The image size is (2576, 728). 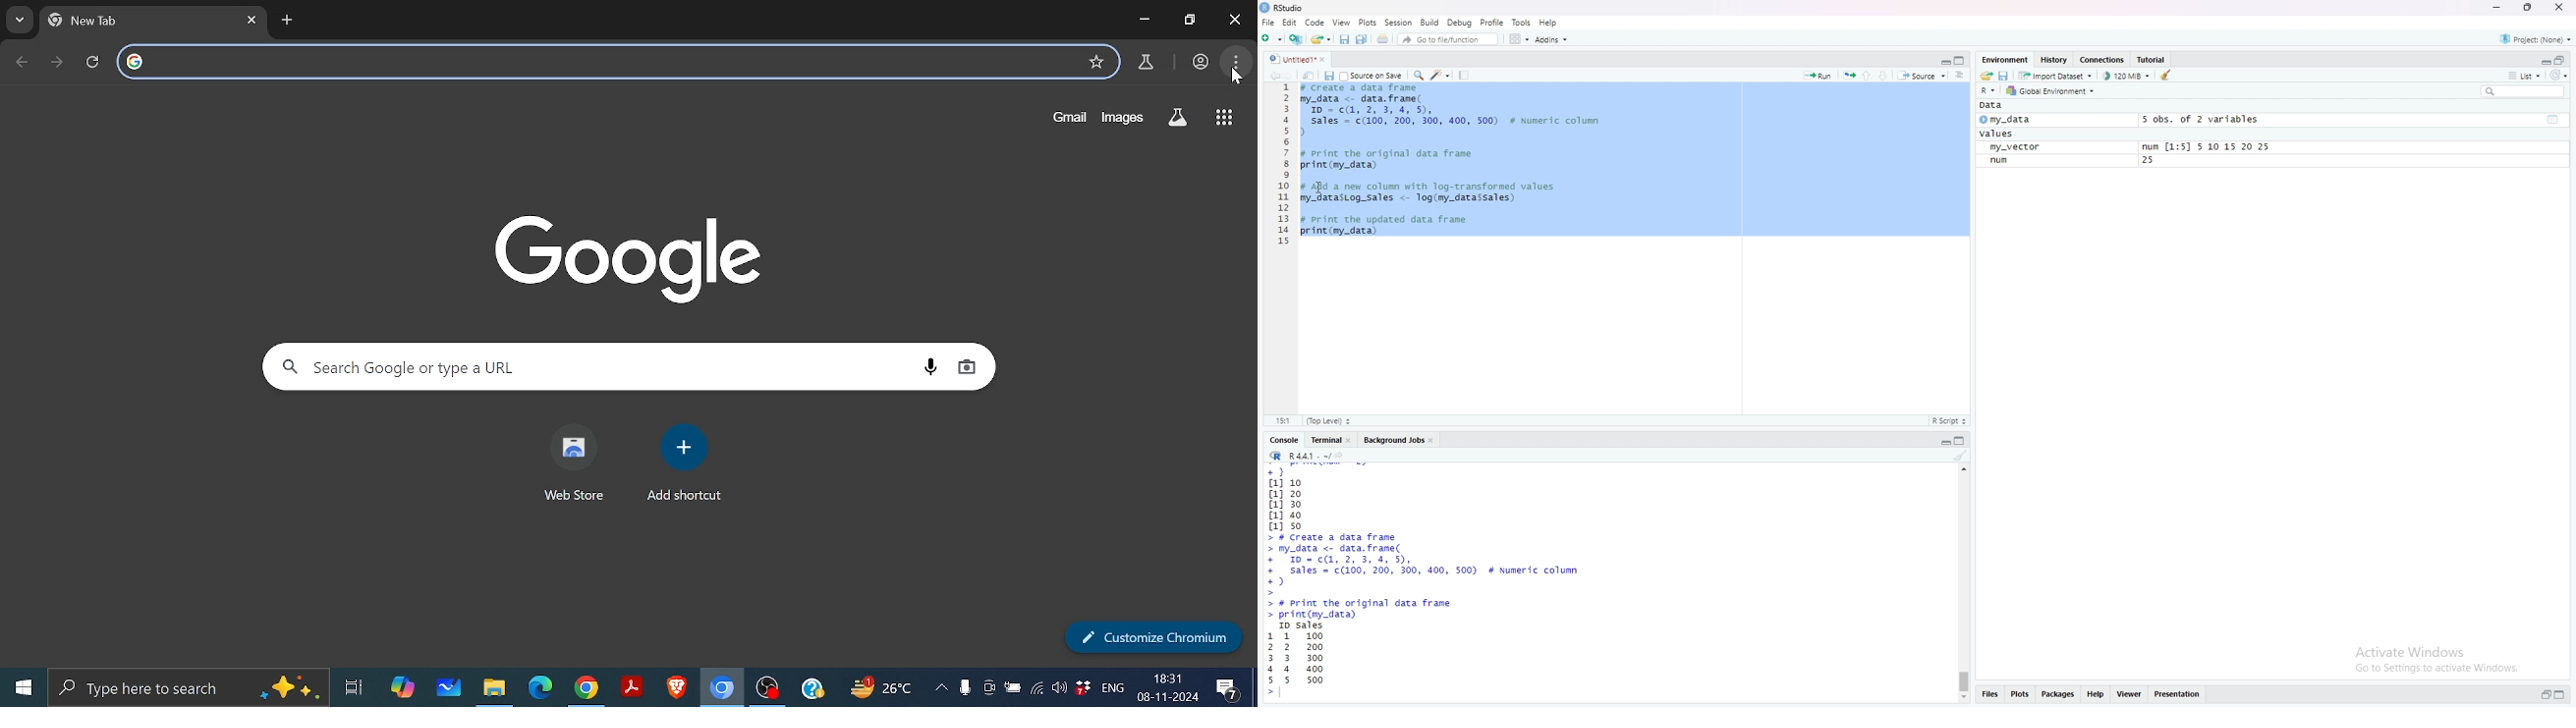 I want to click on Connections, so click(x=2102, y=59).